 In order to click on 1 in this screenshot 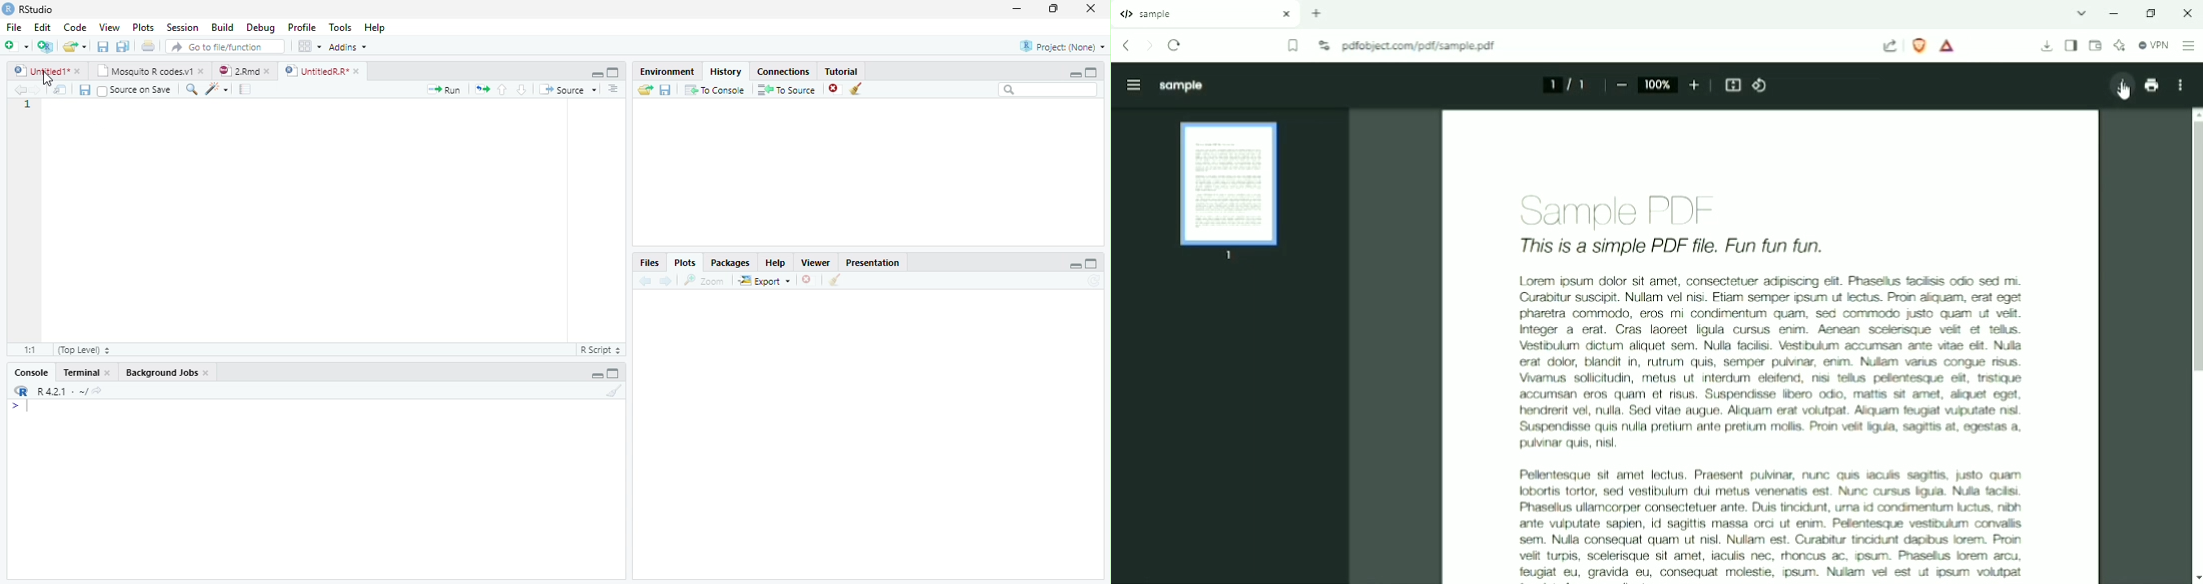, I will do `click(28, 107)`.